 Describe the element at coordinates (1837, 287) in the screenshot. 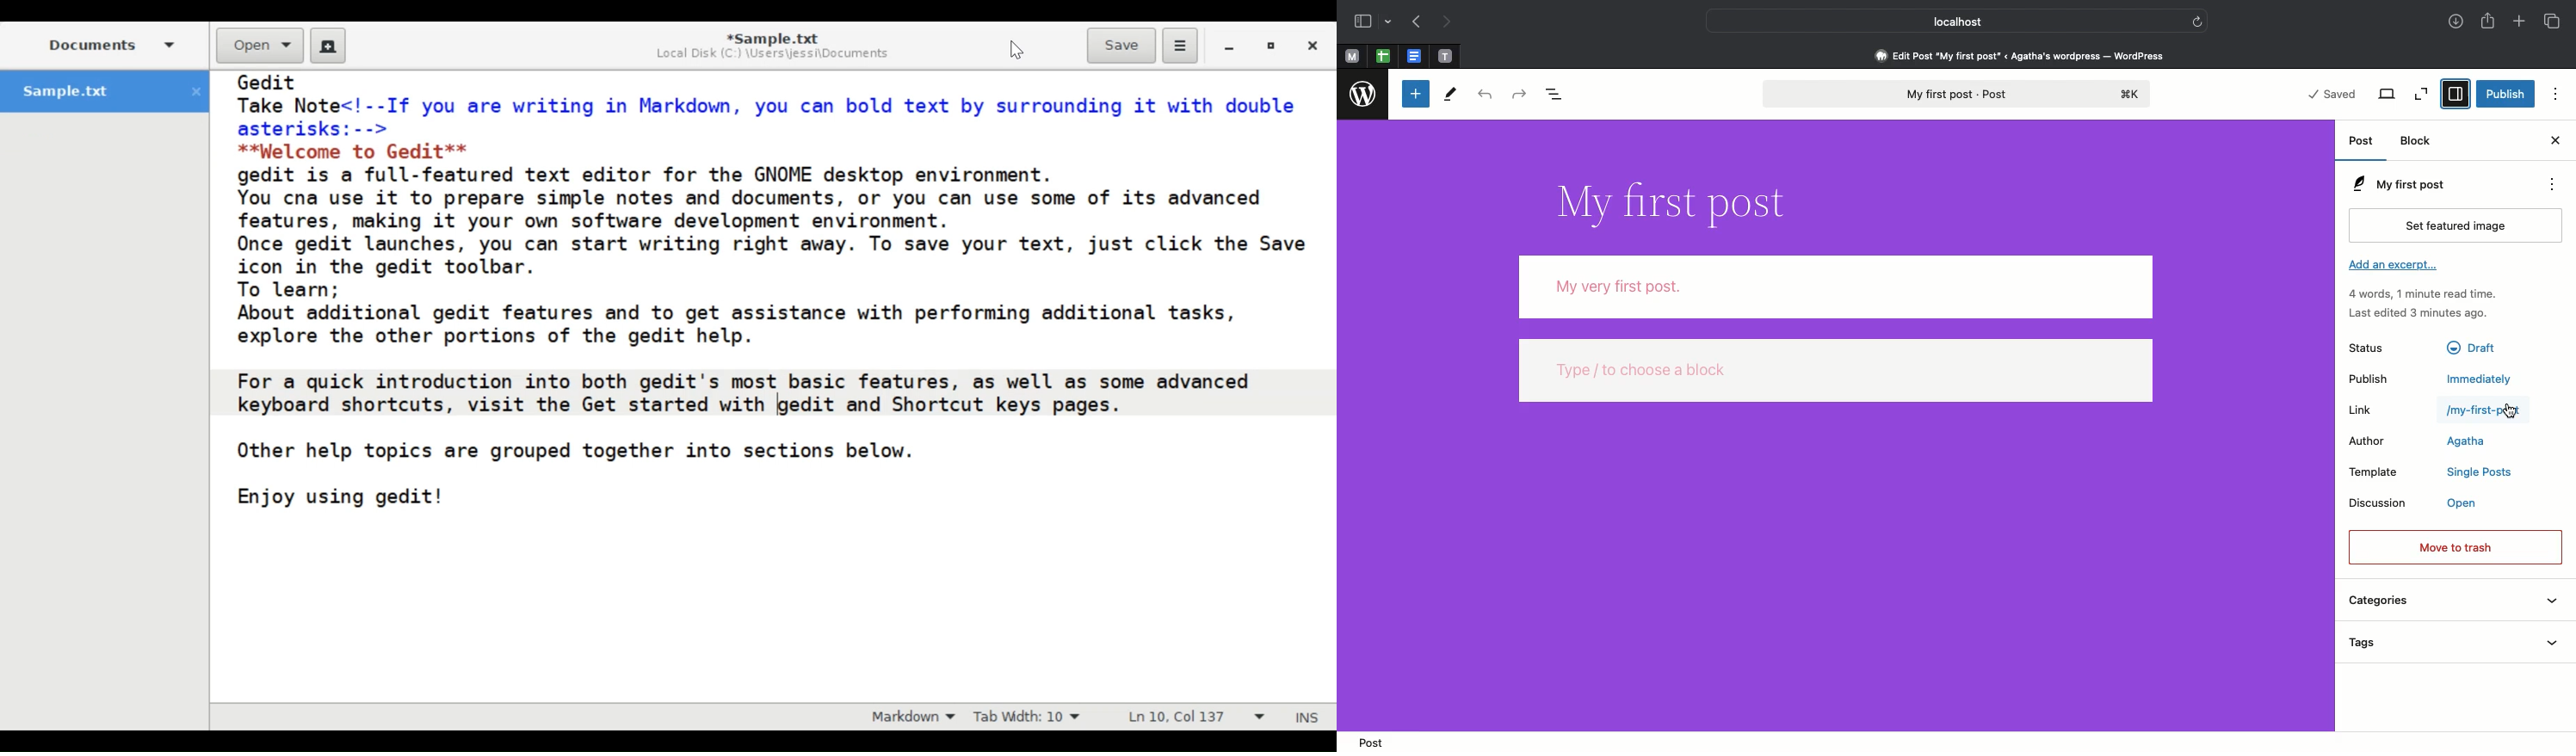

I see `Body` at that location.